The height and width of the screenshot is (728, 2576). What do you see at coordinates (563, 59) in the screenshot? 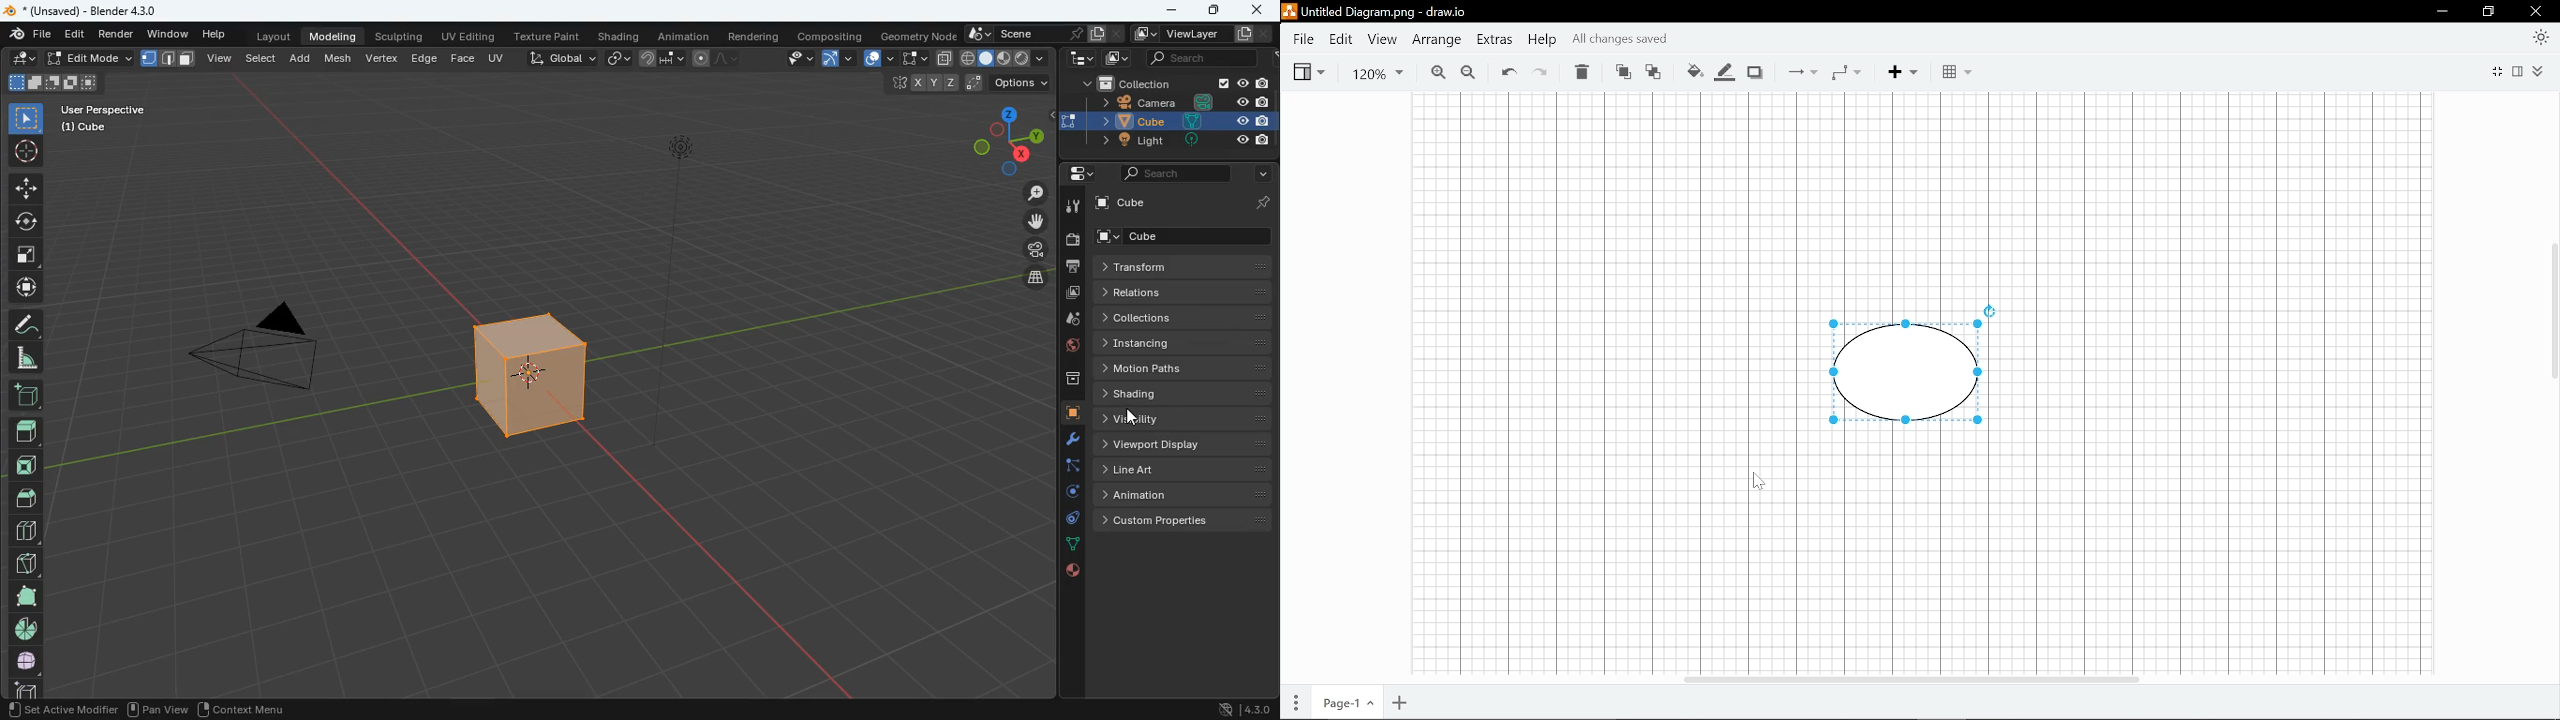
I see `global` at bounding box center [563, 59].